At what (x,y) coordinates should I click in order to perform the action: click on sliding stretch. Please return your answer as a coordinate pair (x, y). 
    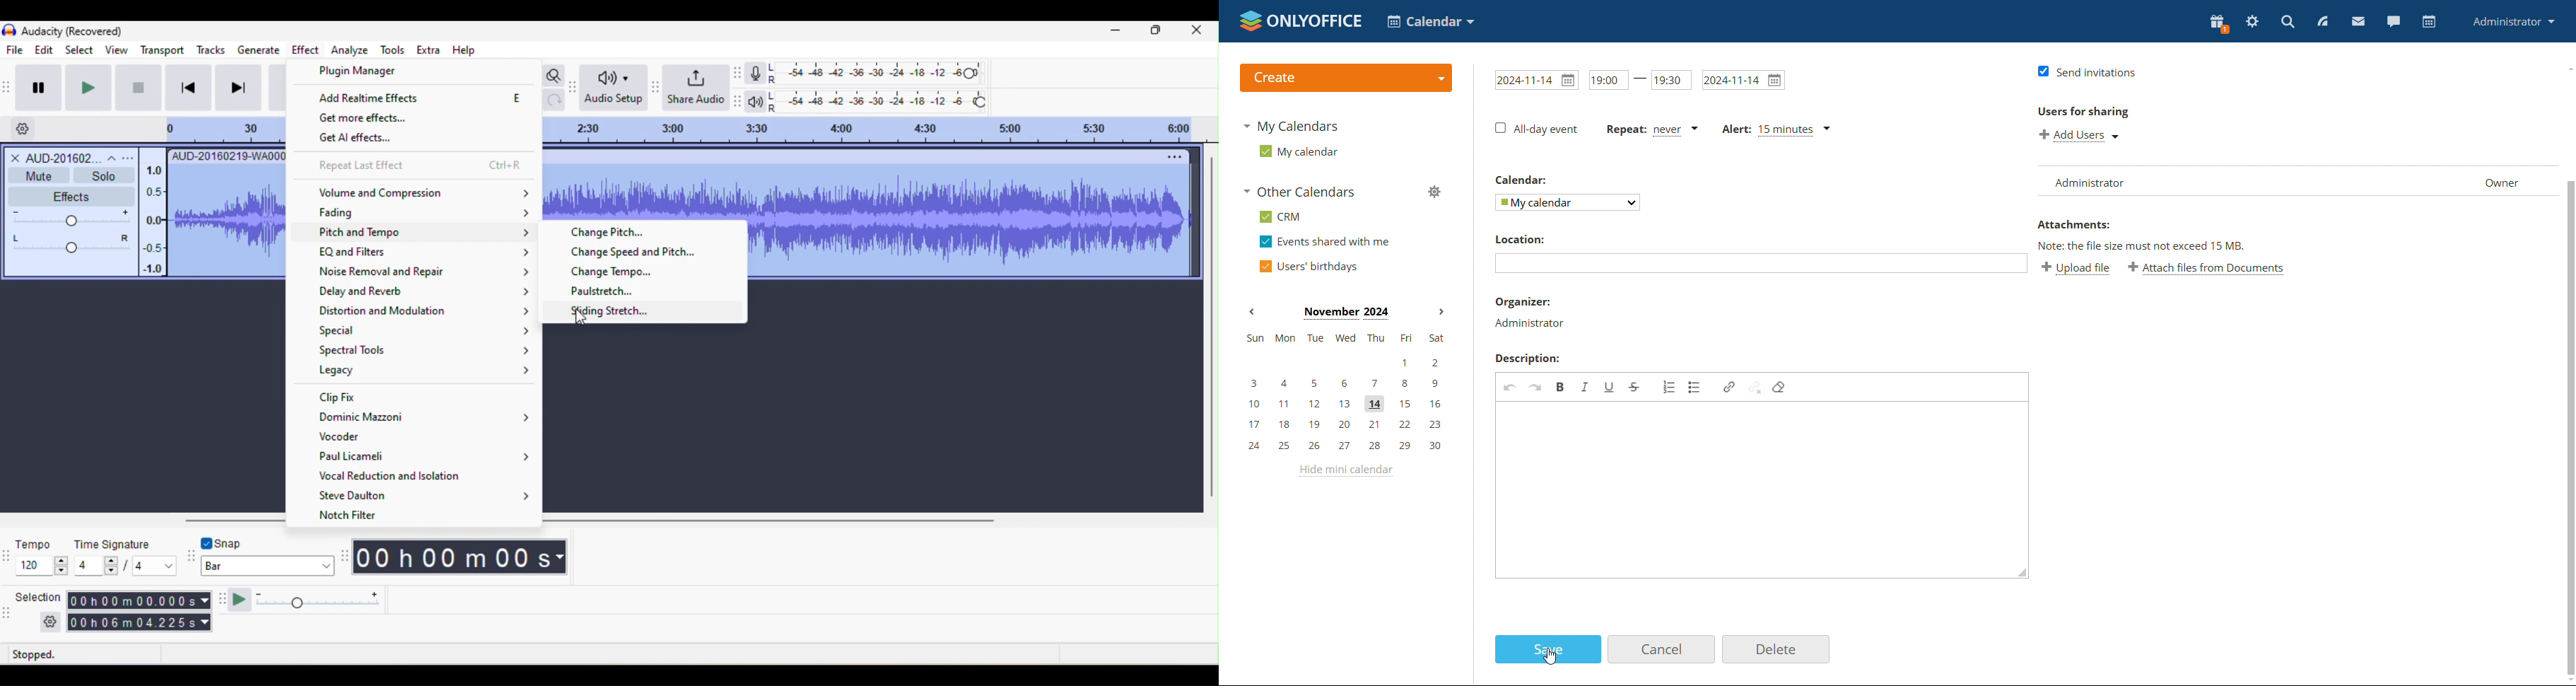
    Looking at the image, I should click on (636, 312).